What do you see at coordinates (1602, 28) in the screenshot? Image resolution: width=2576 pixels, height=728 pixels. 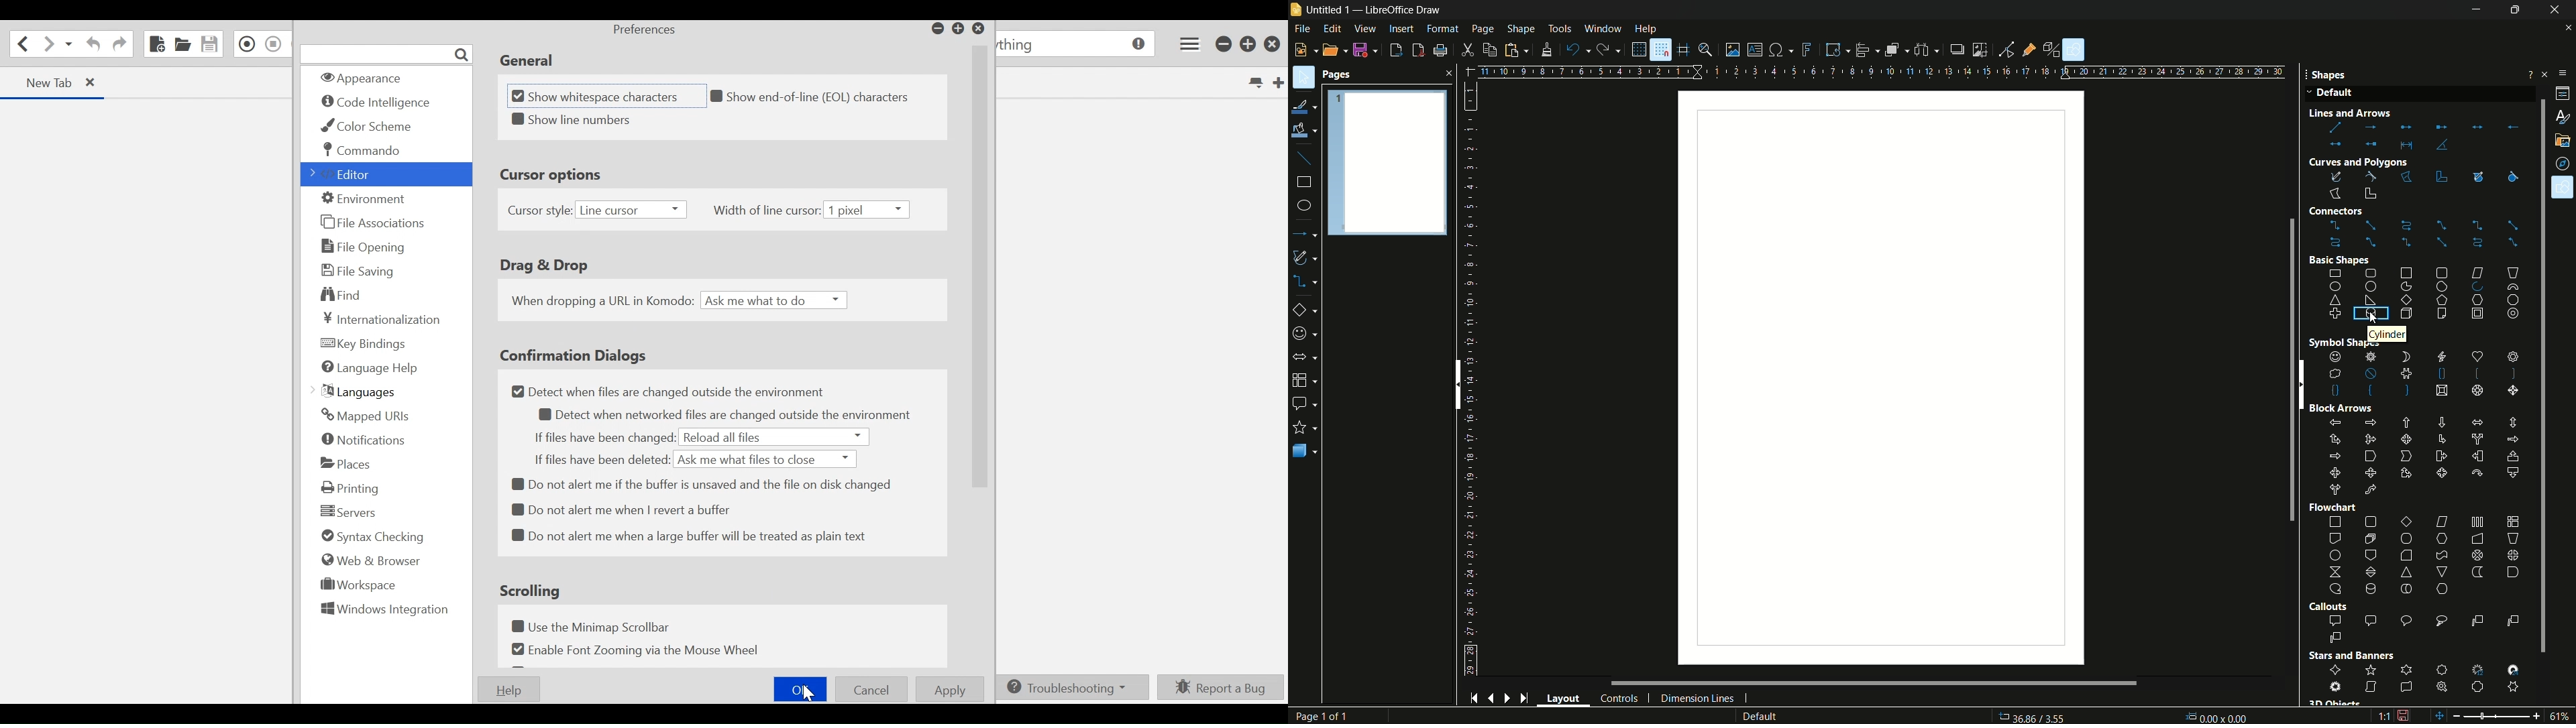 I see `window menu` at bounding box center [1602, 28].